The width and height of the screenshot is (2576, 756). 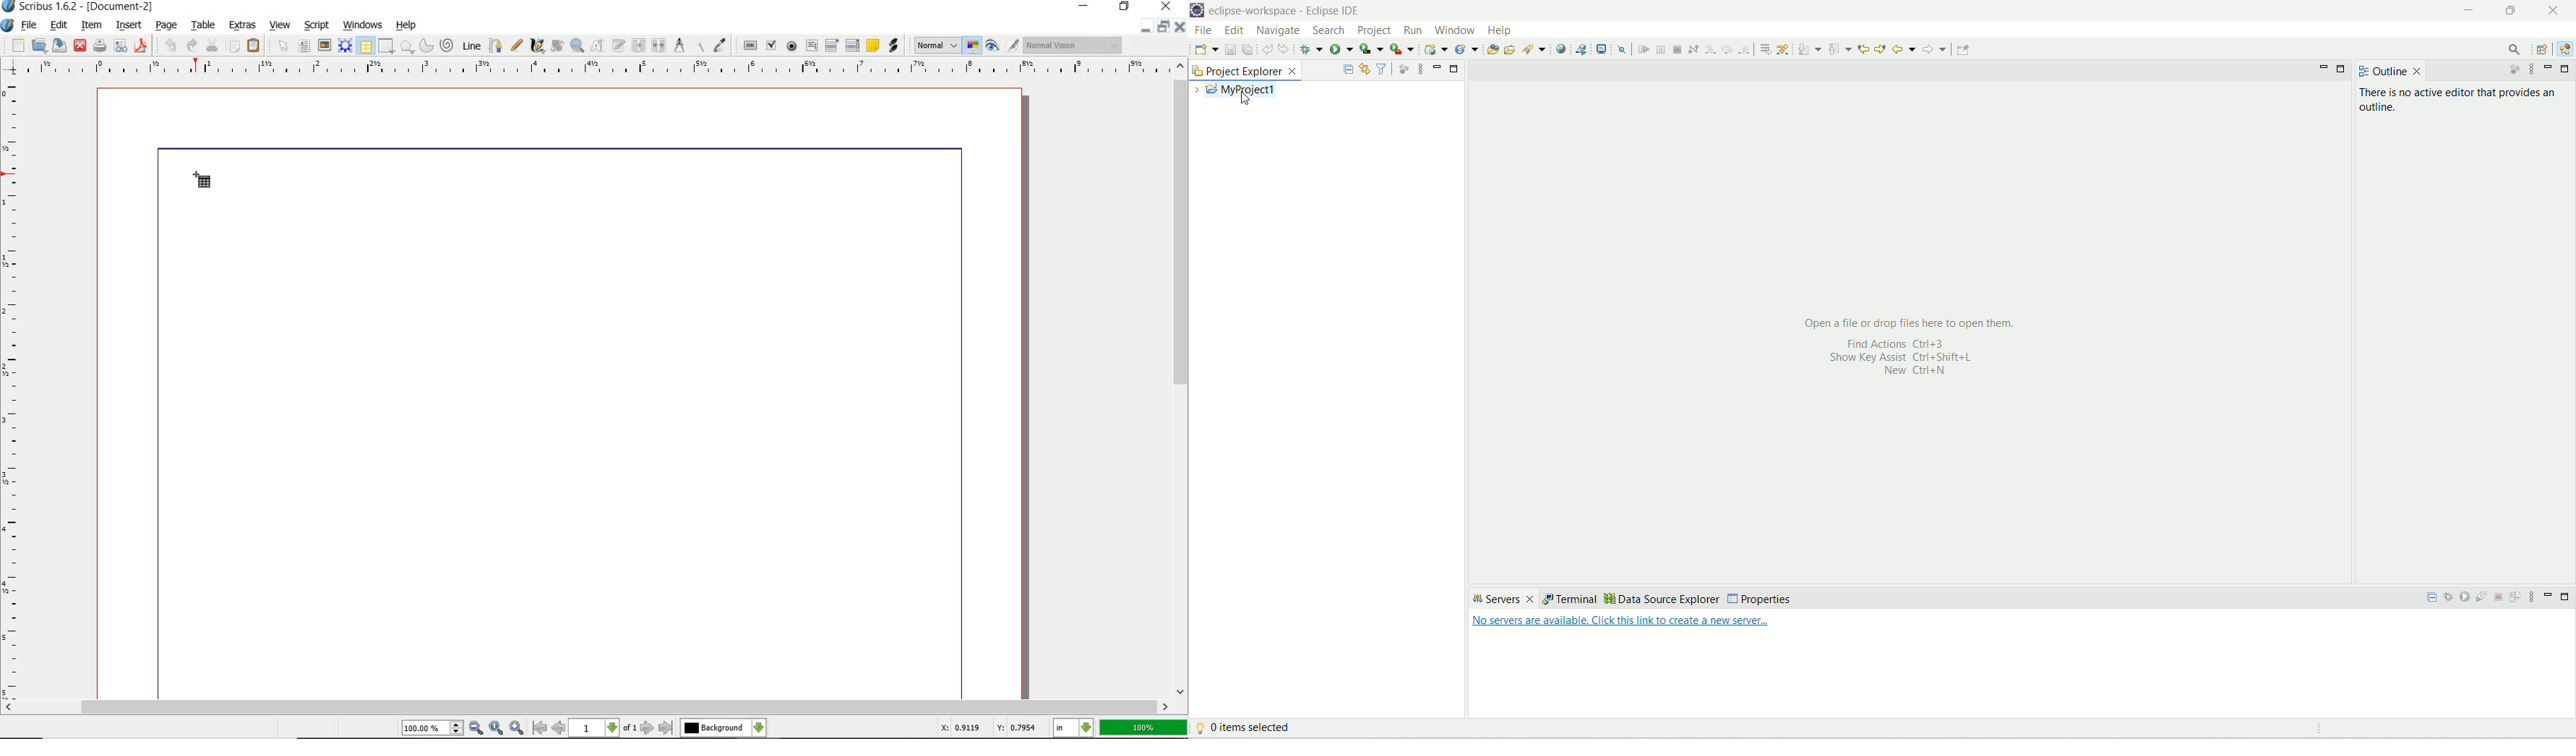 I want to click on calligraphic line, so click(x=536, y=47).